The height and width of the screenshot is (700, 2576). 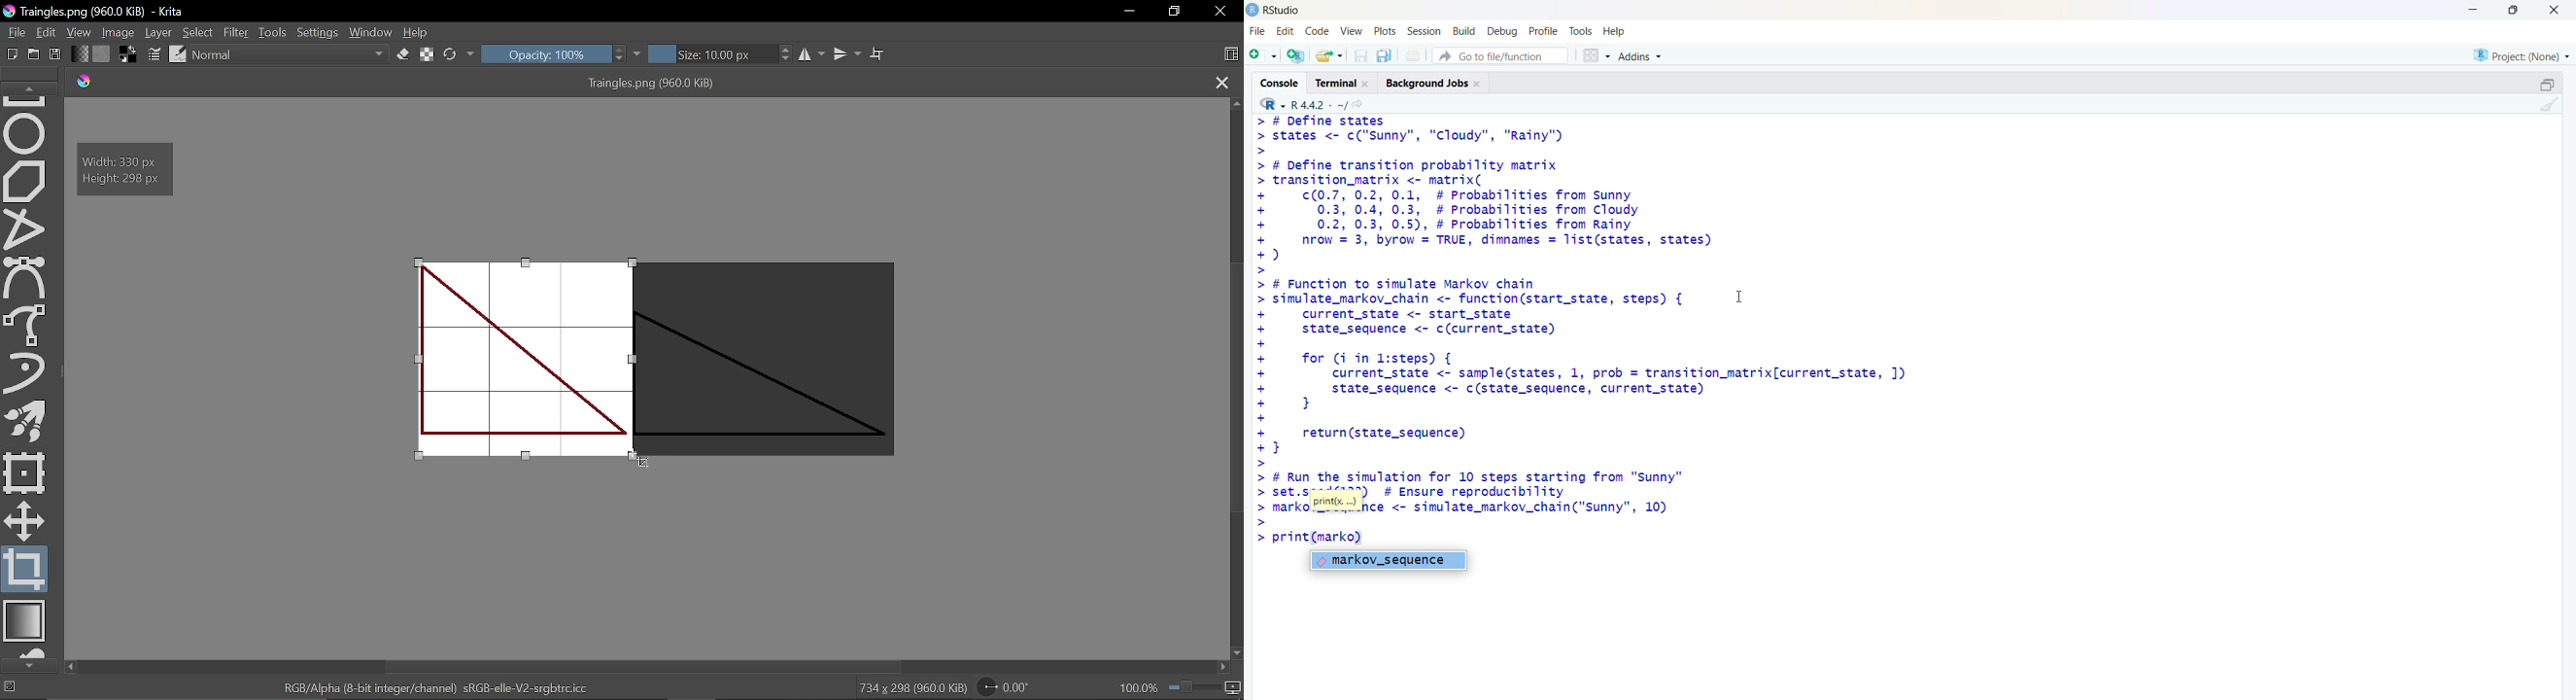 I want to click on clear console, so click(x=2550, y=105).